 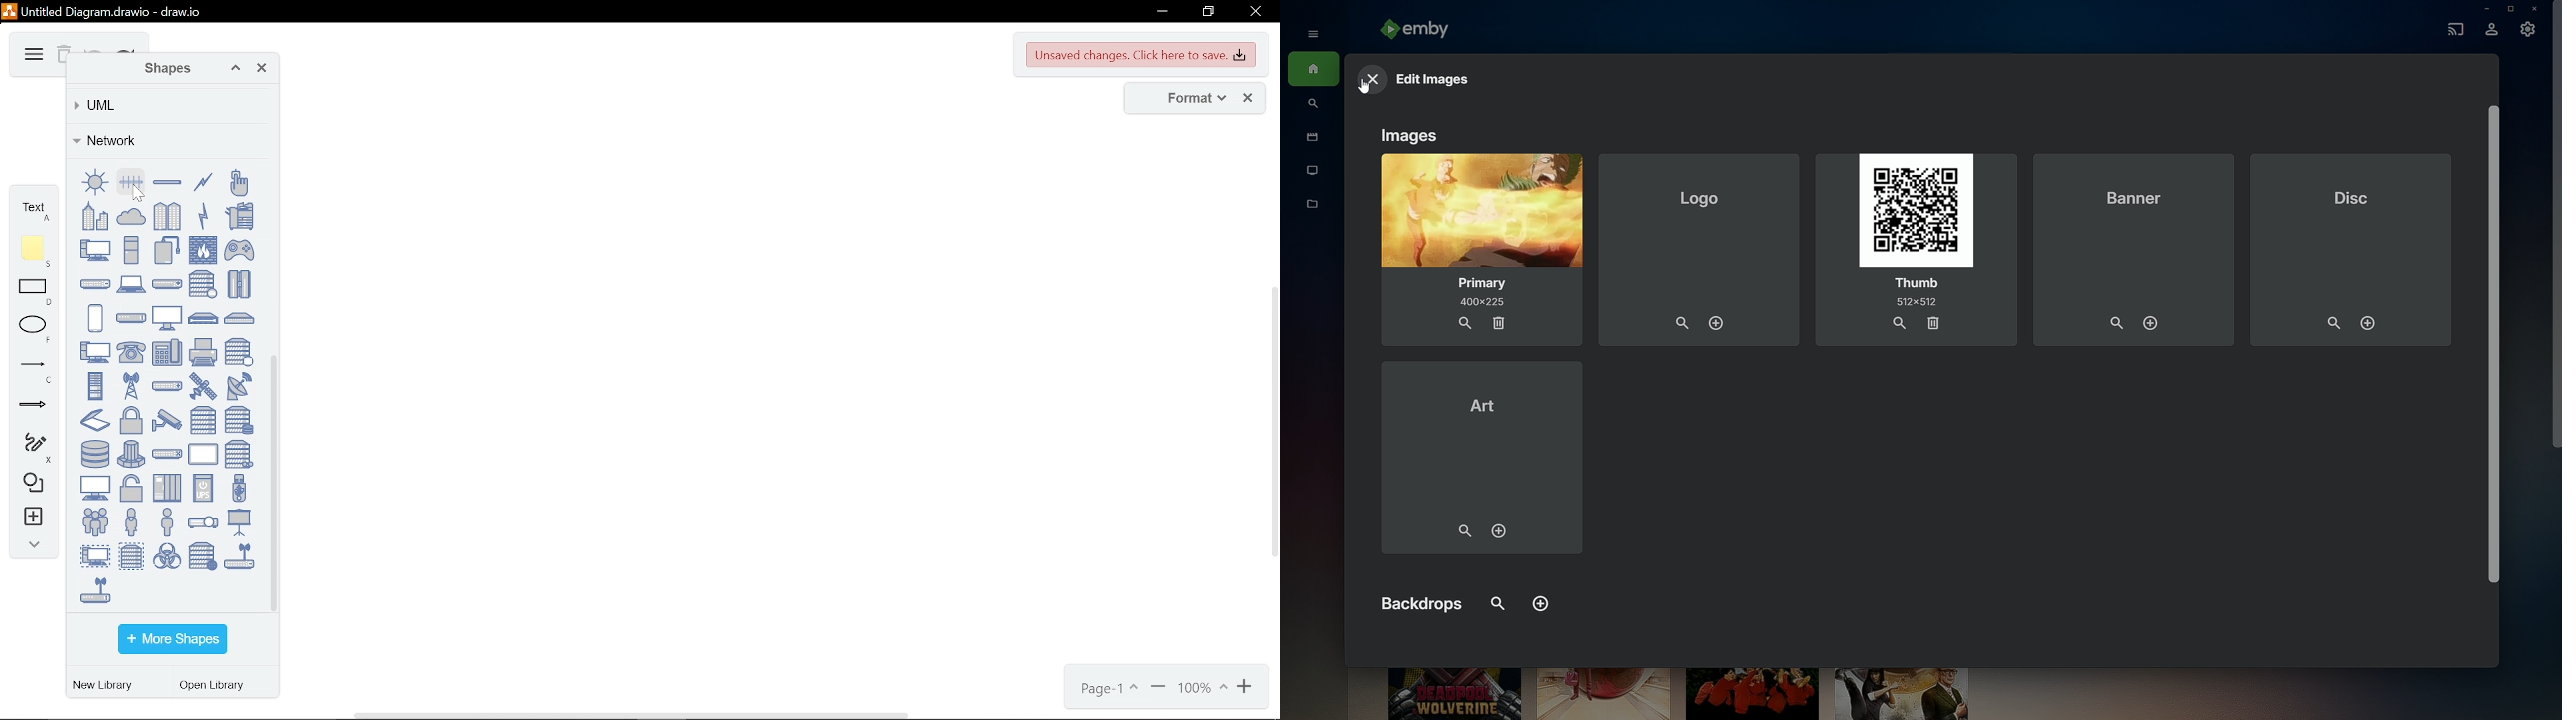 I want to click on server storage, so click(x=239, y=420).